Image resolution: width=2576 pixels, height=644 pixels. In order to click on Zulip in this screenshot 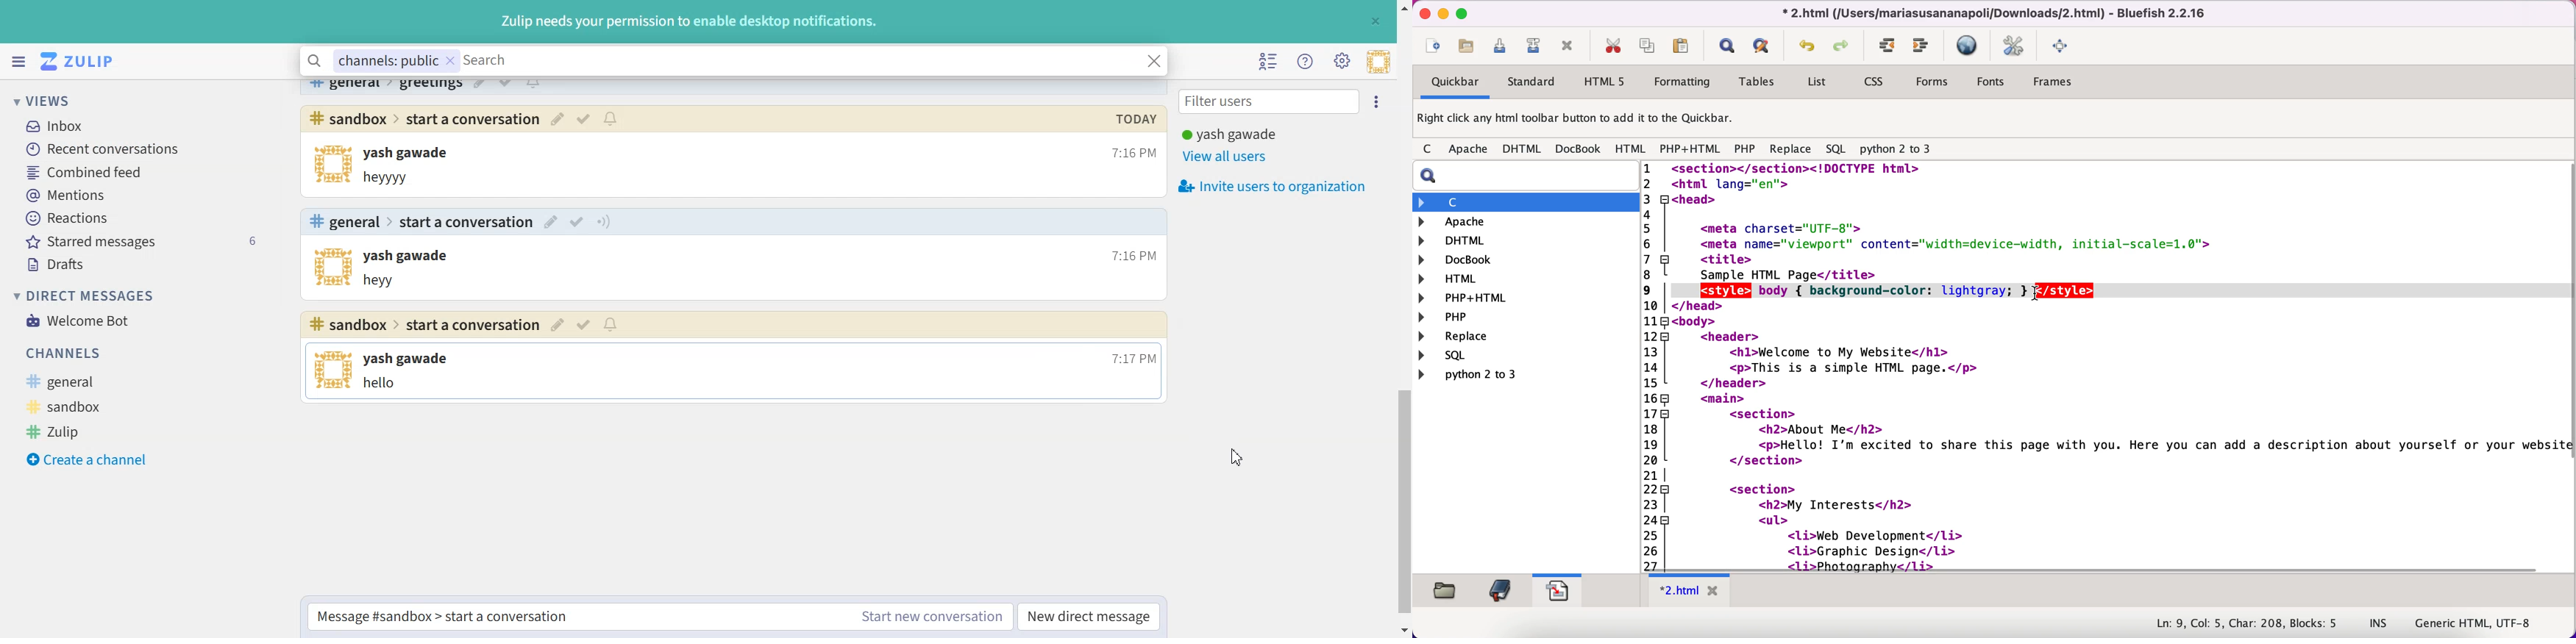, I will do `click(78, 431)`.